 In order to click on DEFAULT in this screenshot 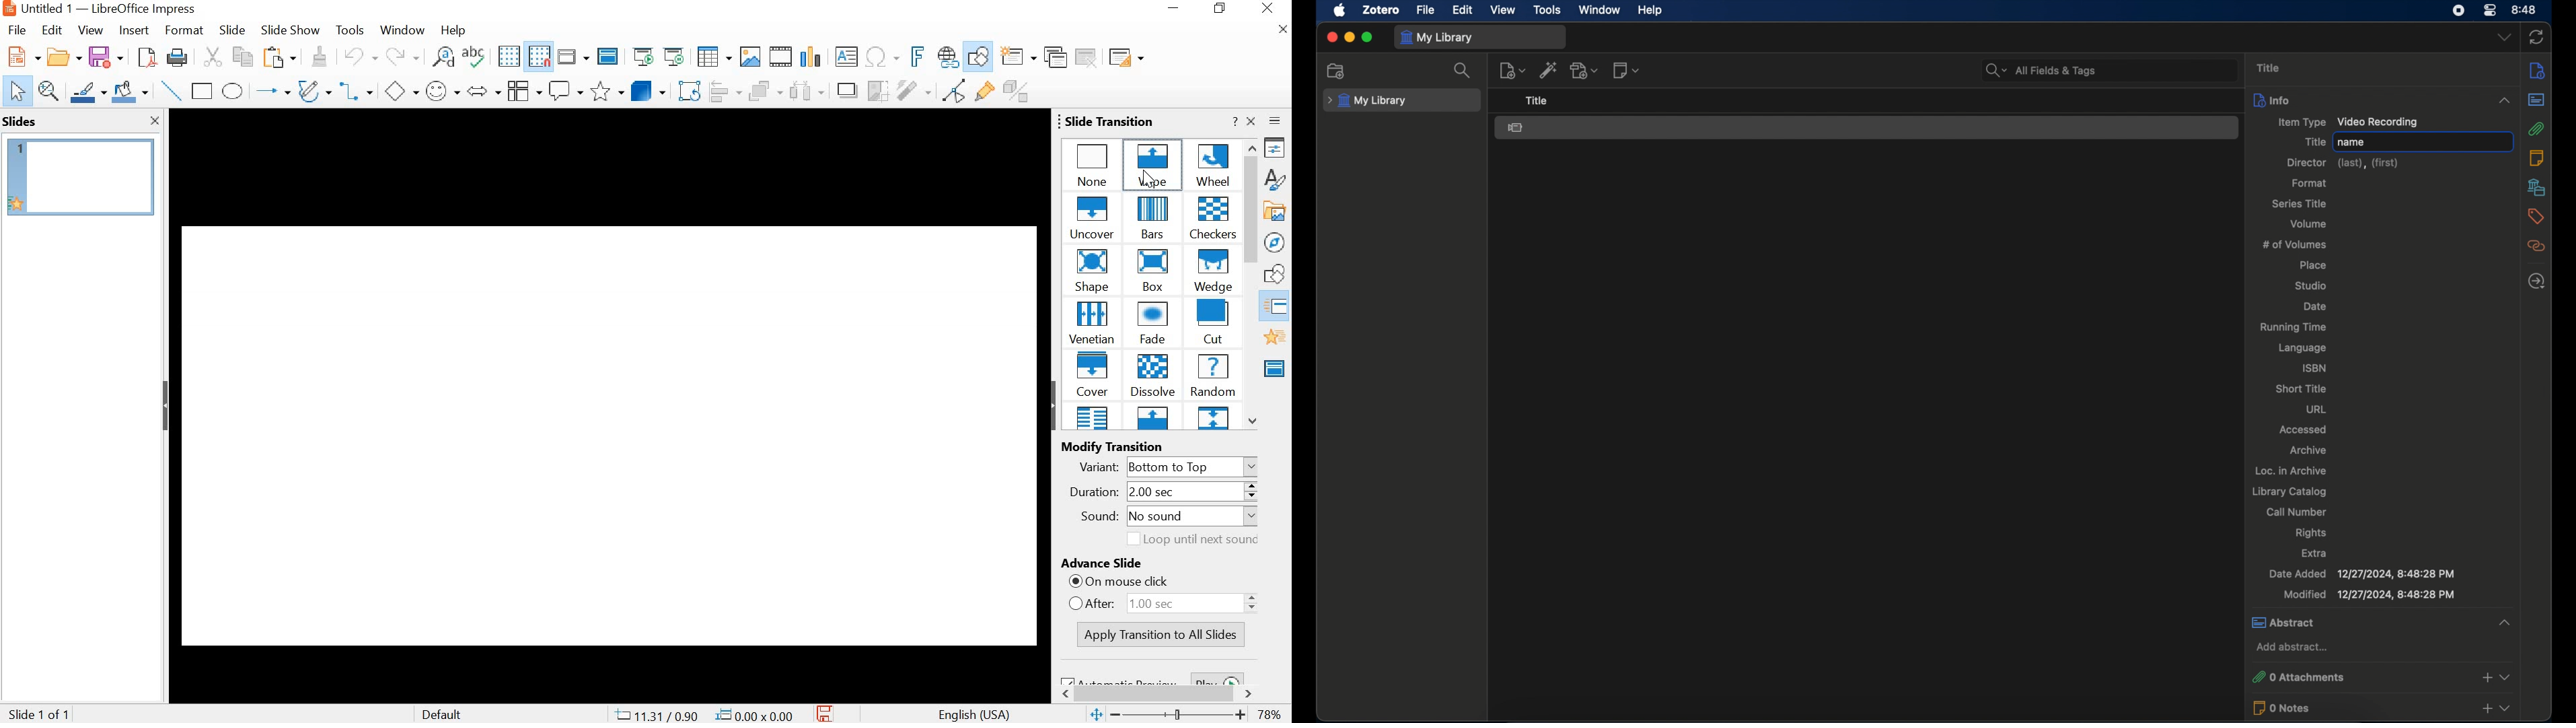, I will do `click(453, 714)`.